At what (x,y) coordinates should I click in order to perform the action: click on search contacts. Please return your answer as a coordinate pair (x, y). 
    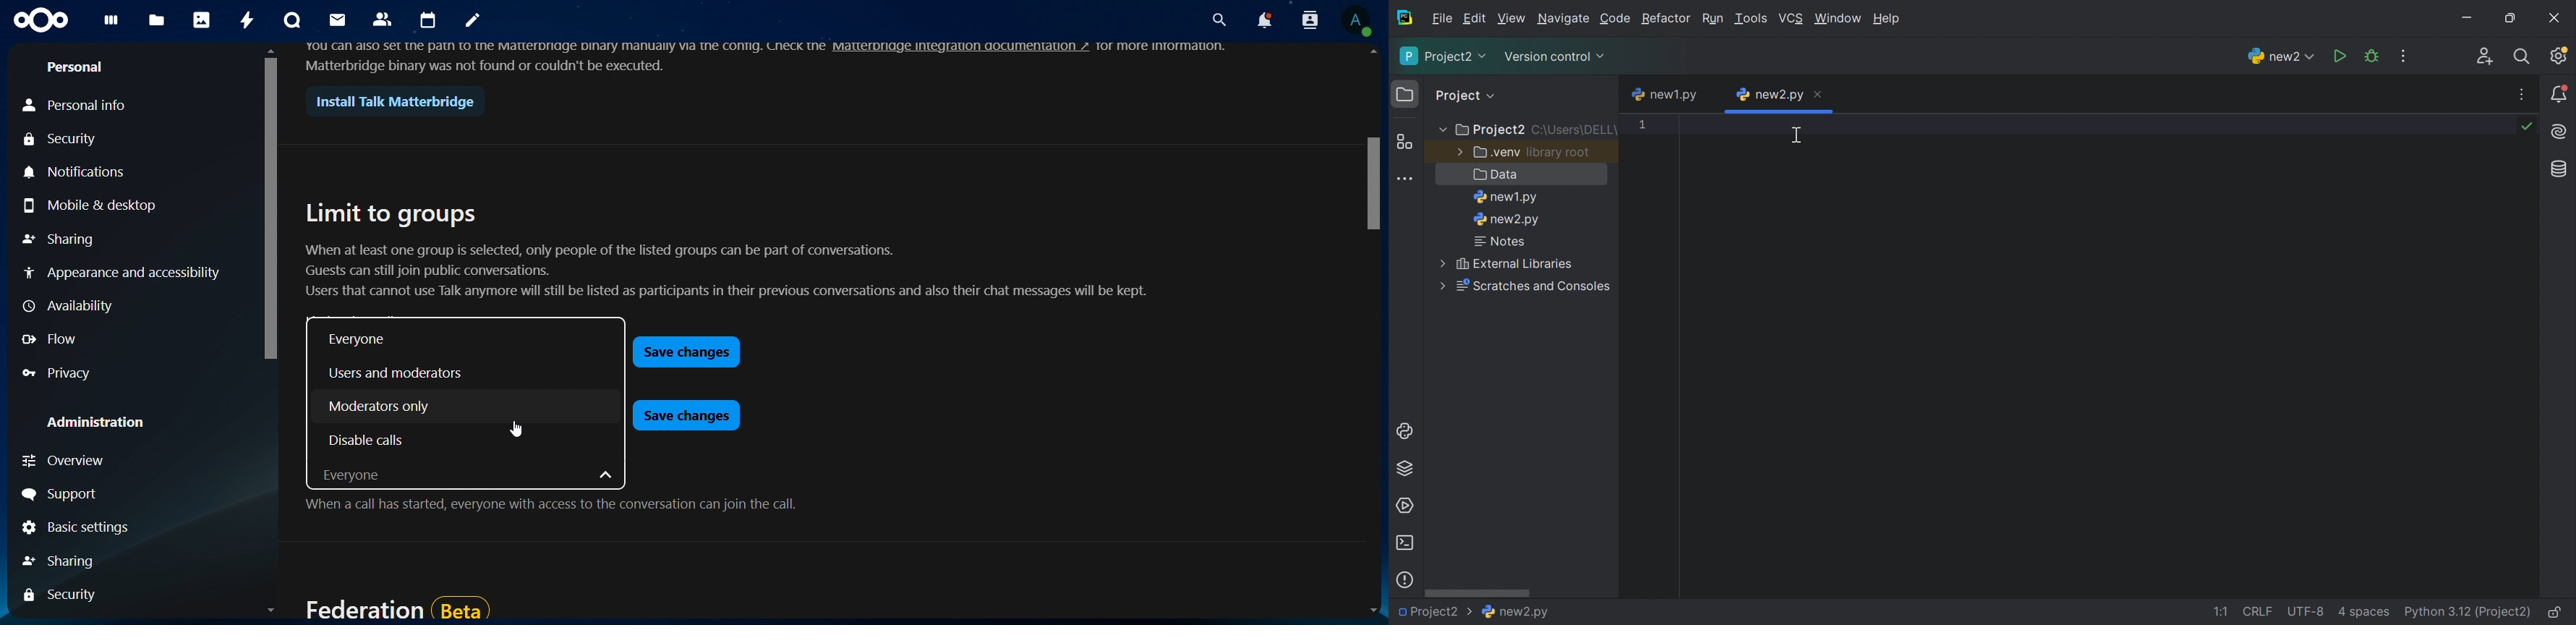
    Looking at the image, I should click on (1310, 22).